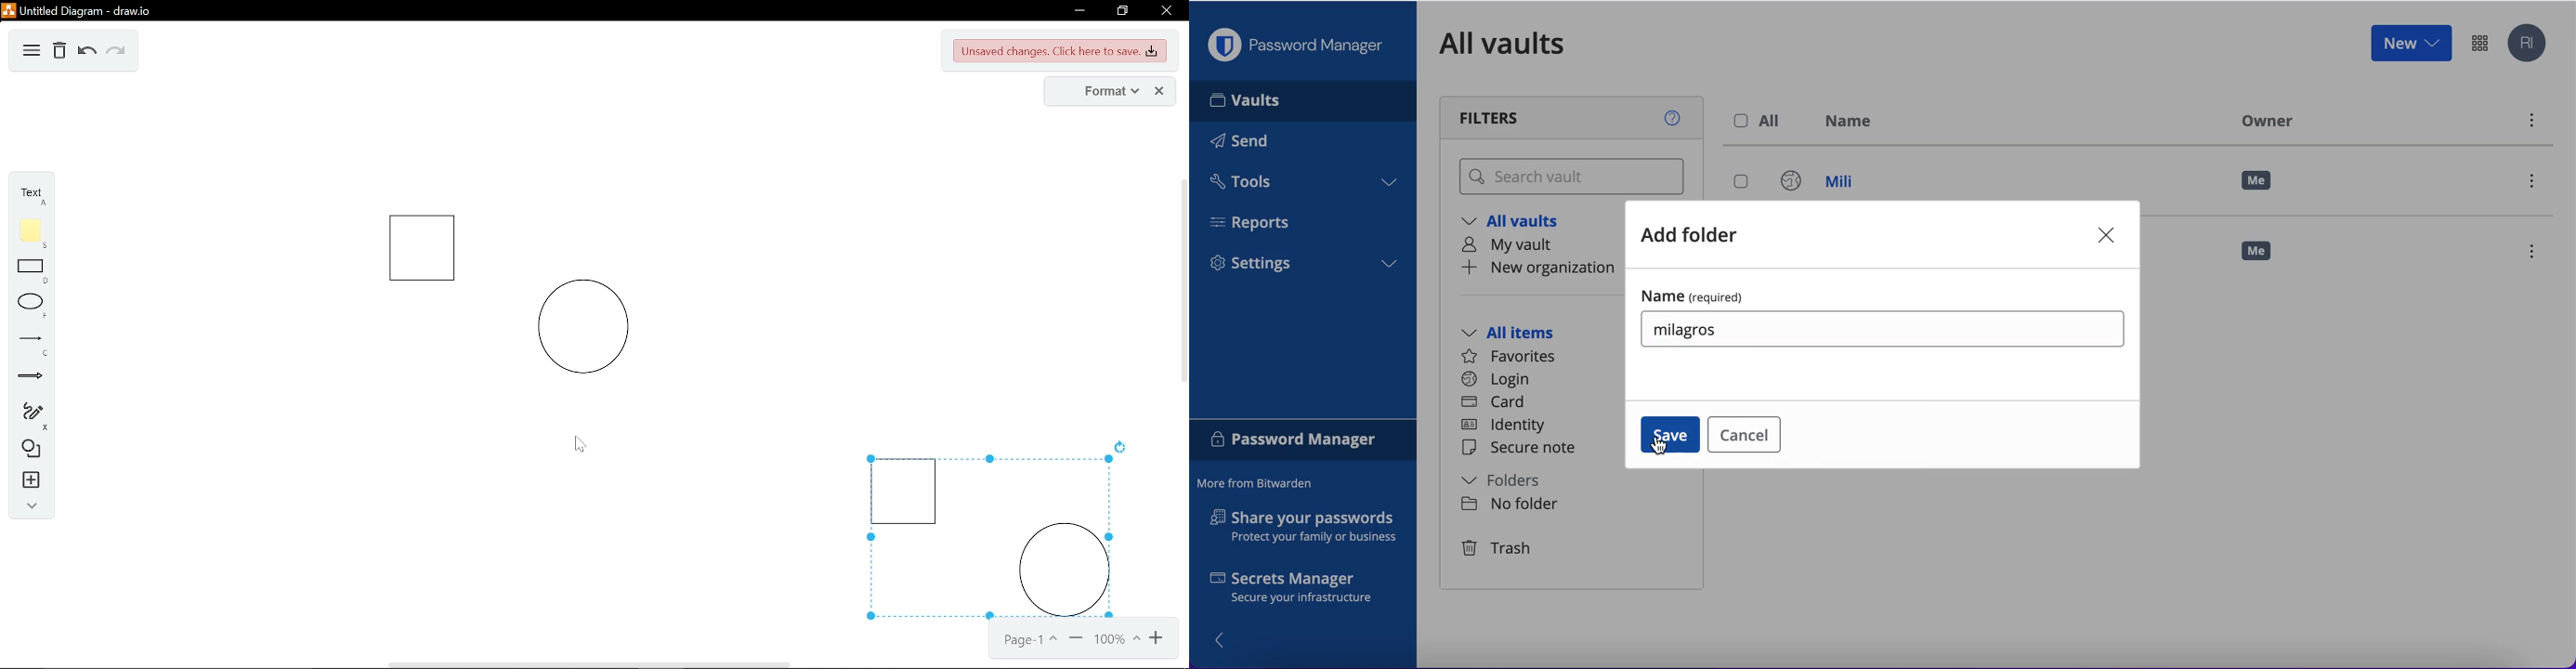 This screenshot has width=2576, height=672. What do you see at coordinates (503, 295) in the screenshot?
I see `grouped circle and square` at bounding box center [503, 295].